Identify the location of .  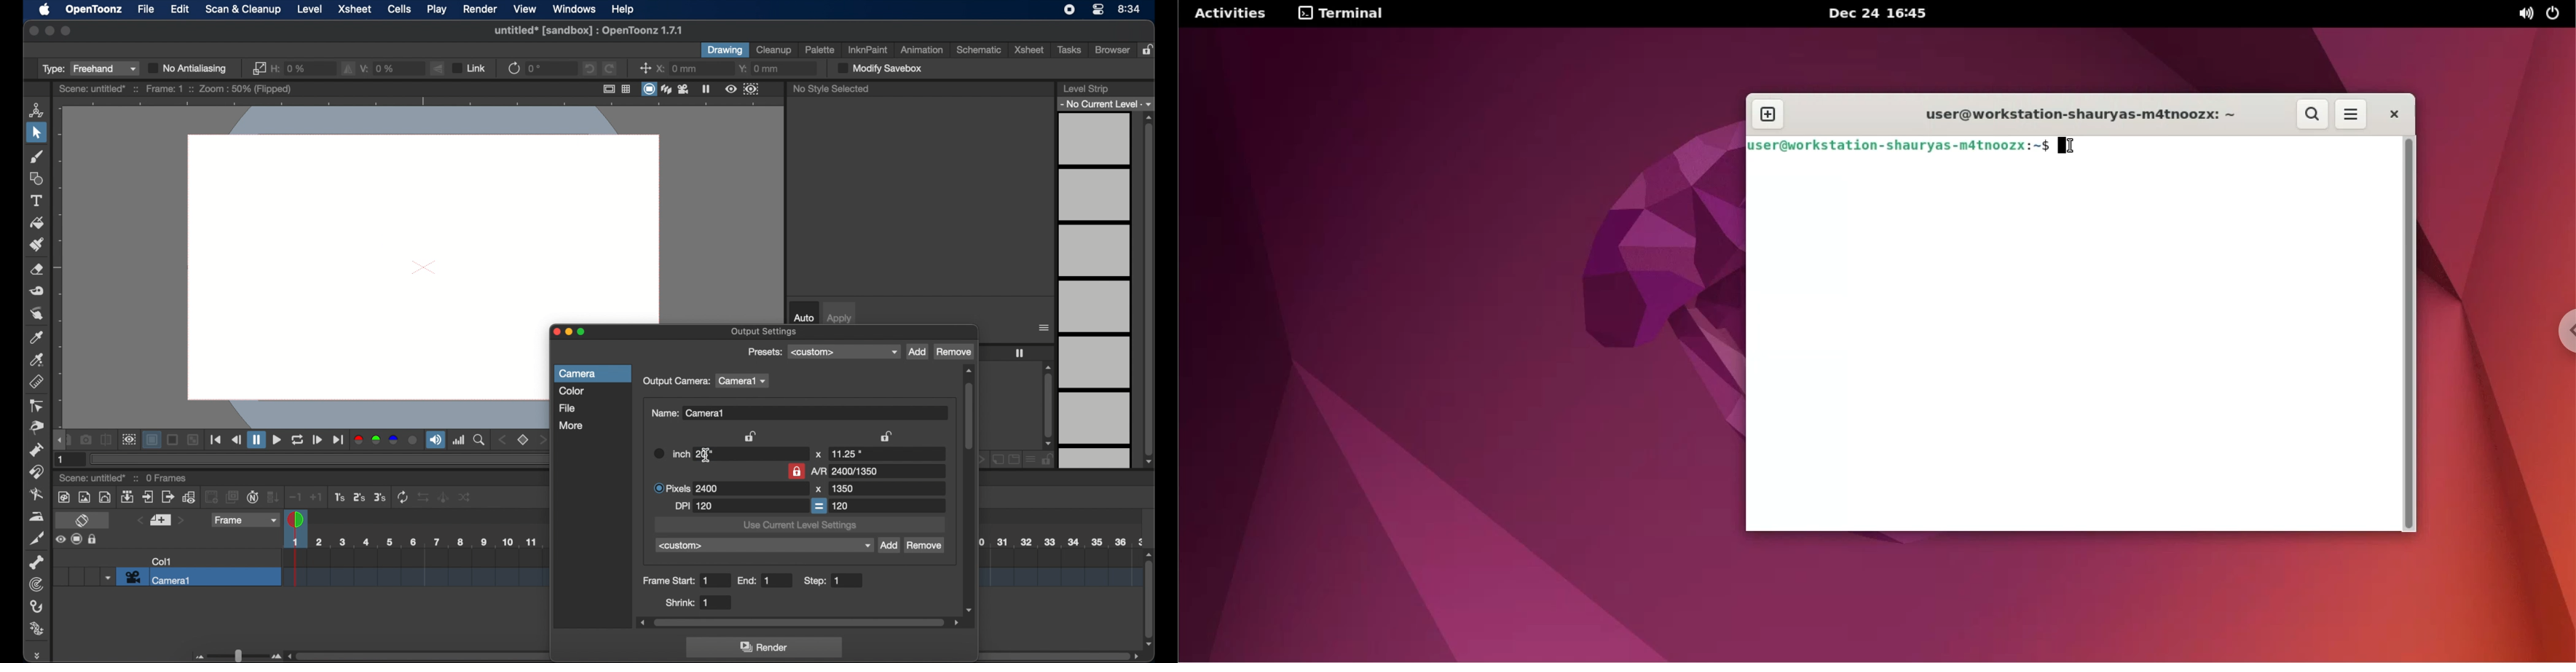
(137, 478).